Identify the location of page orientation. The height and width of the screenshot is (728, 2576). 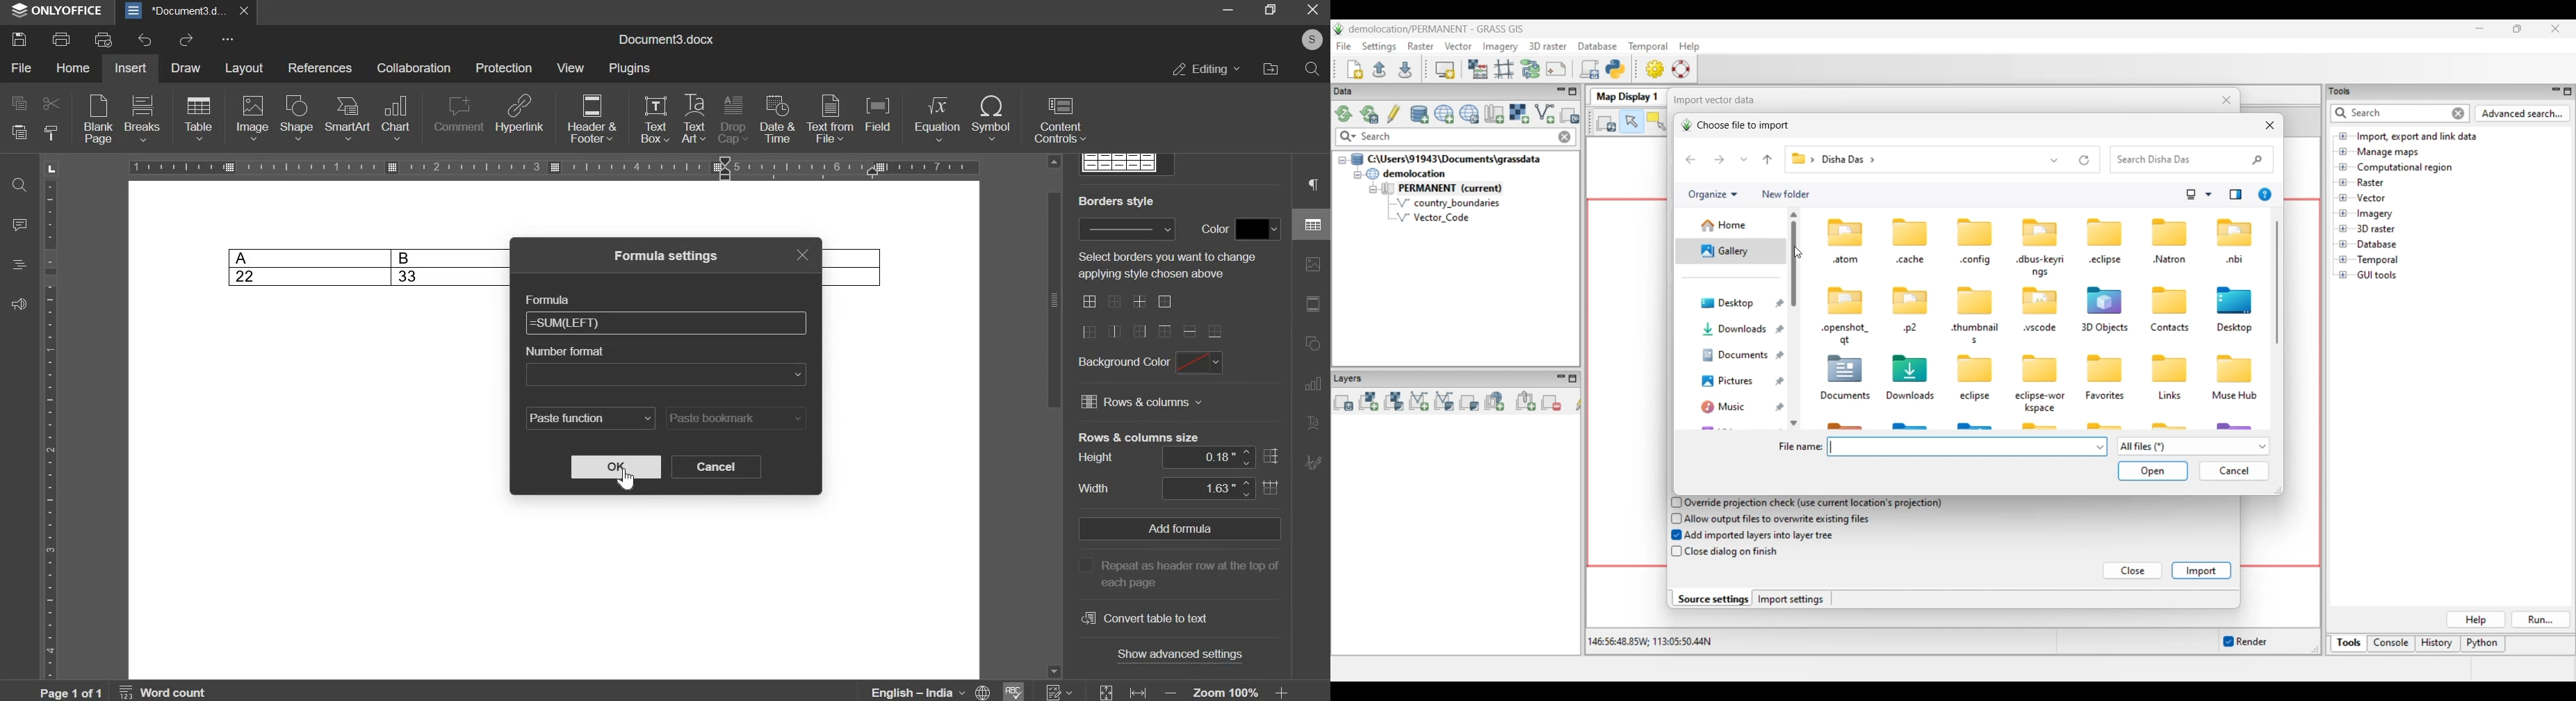
(50, 168).